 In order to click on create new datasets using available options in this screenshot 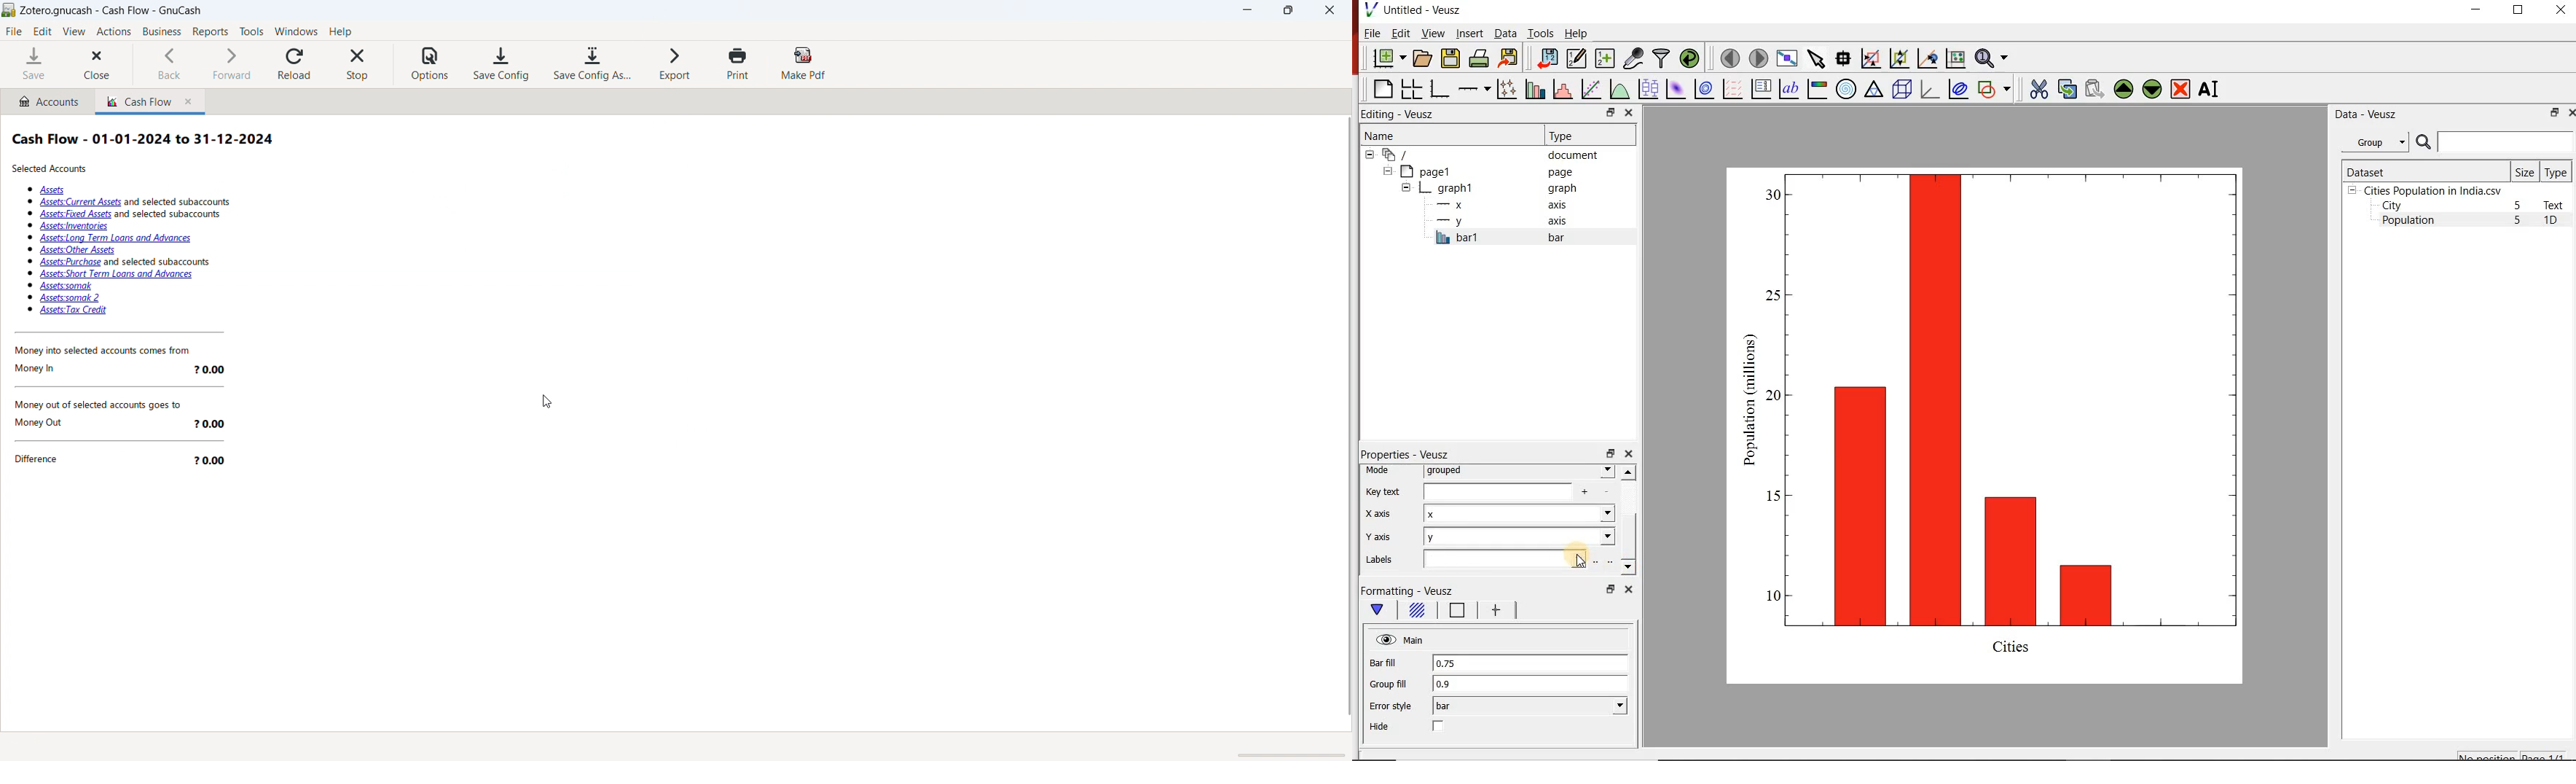, I will do `click(1603, 58)`.